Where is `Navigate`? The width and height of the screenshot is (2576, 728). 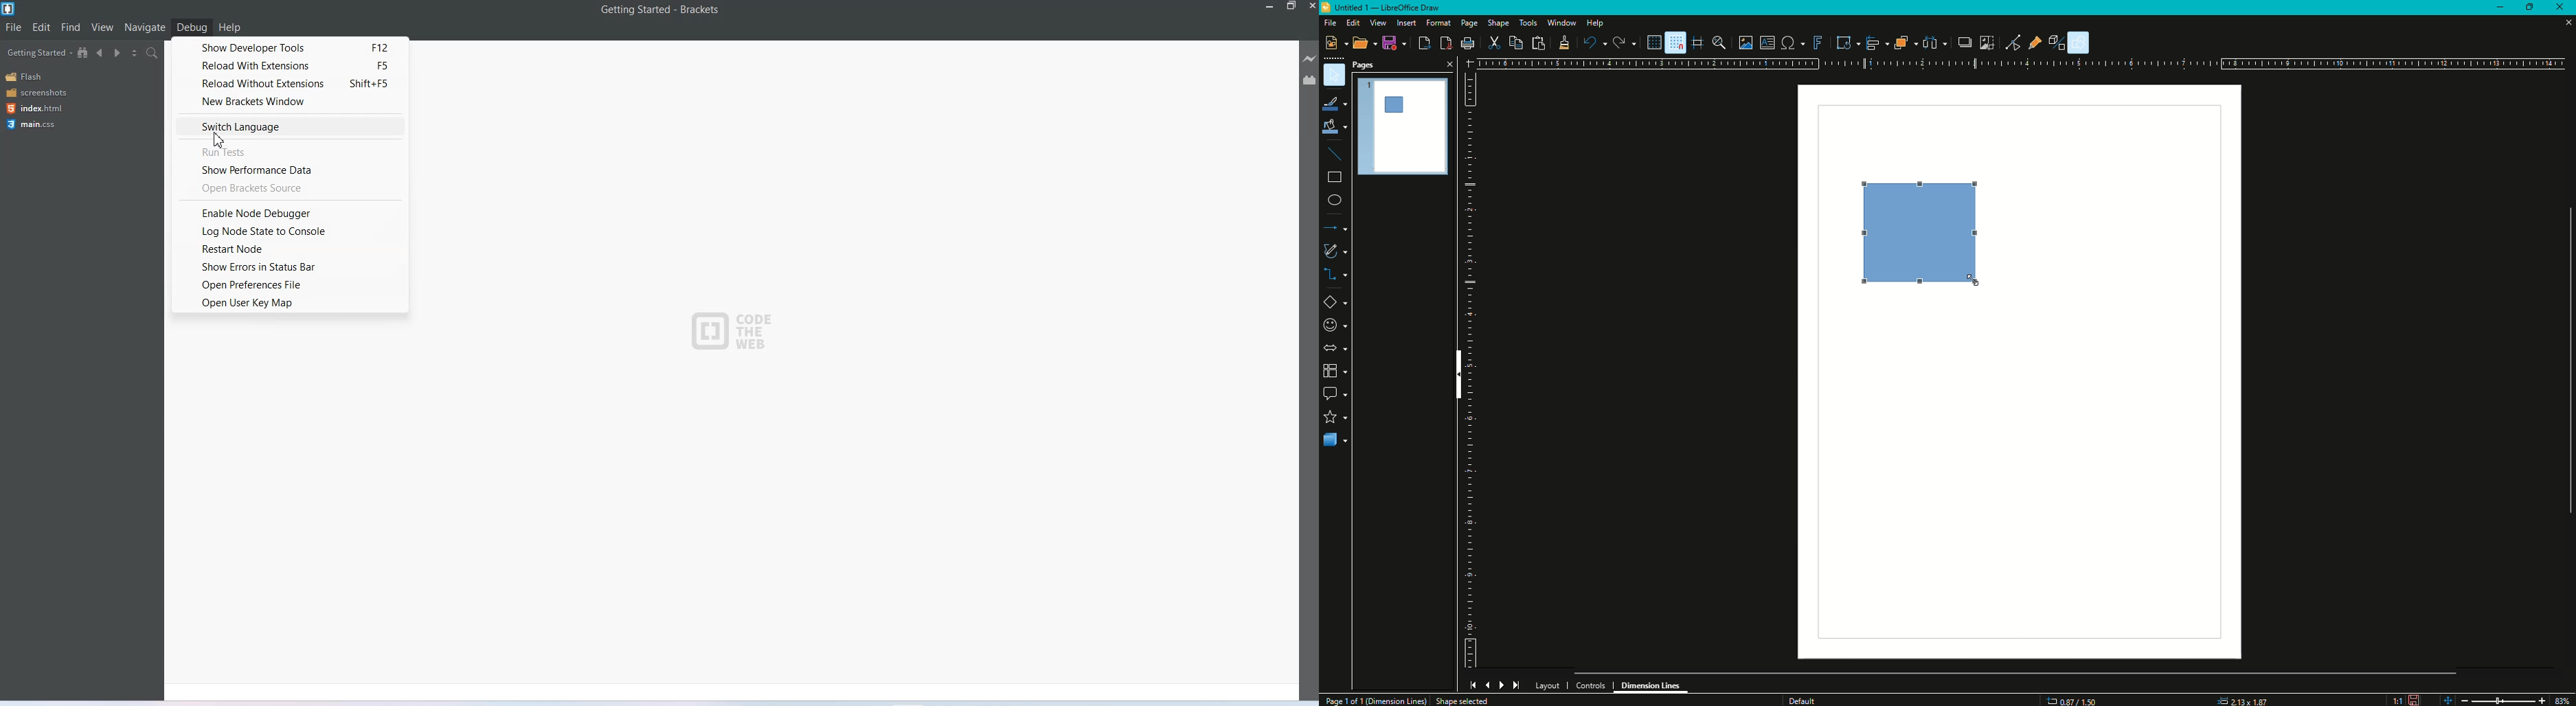 Navigate is located at coordinates (145, 28).